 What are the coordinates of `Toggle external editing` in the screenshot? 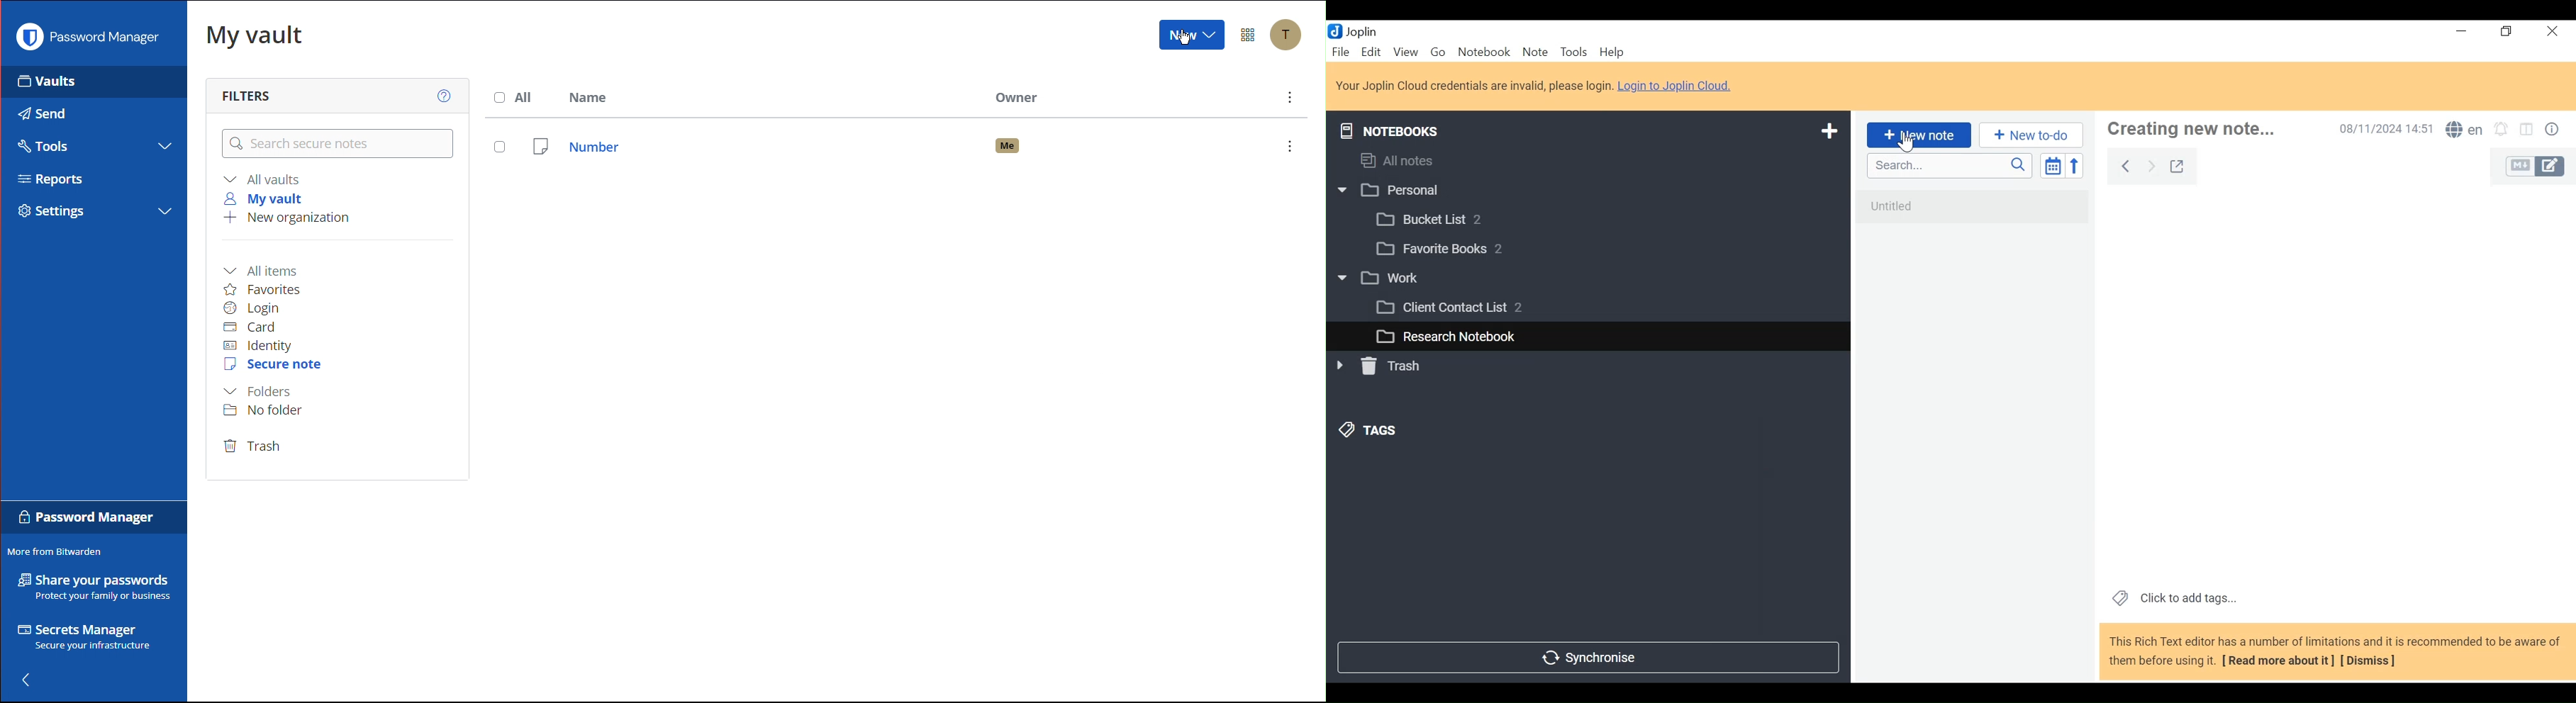 It's located at (2177, 164).